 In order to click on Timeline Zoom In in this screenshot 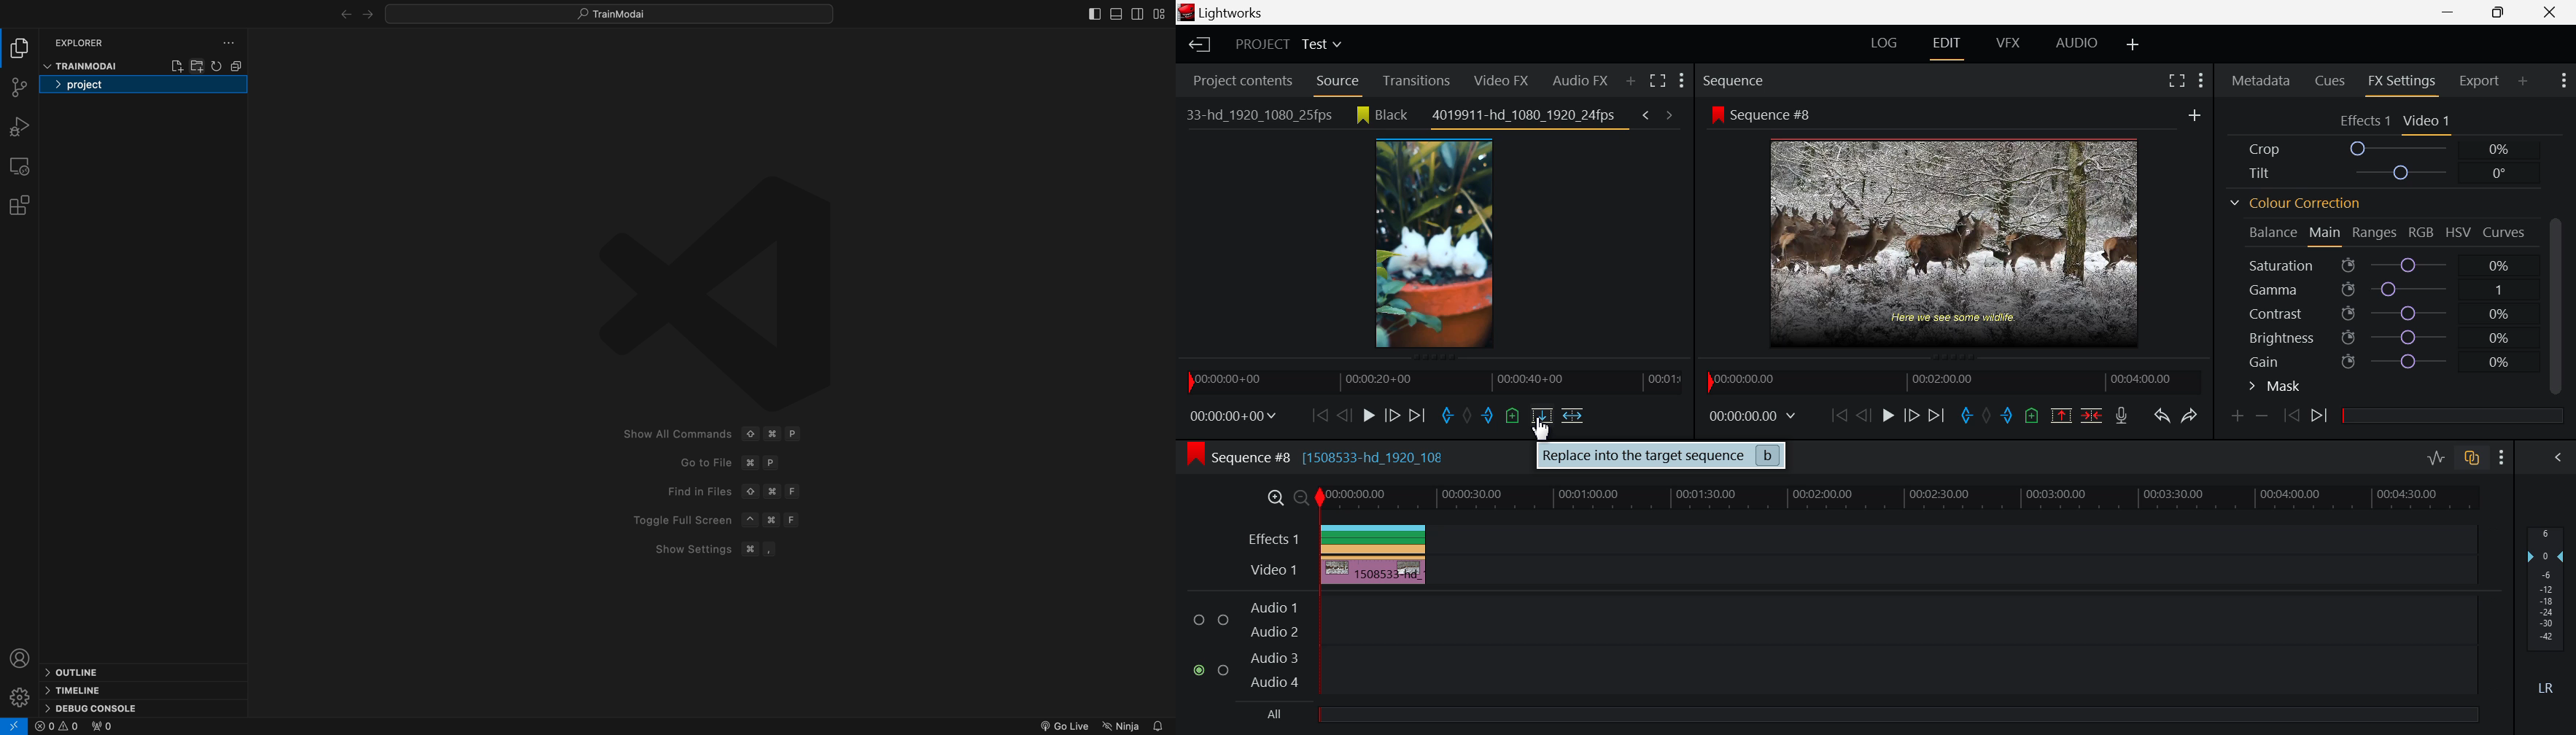, I will do `click(1273, 499)`.